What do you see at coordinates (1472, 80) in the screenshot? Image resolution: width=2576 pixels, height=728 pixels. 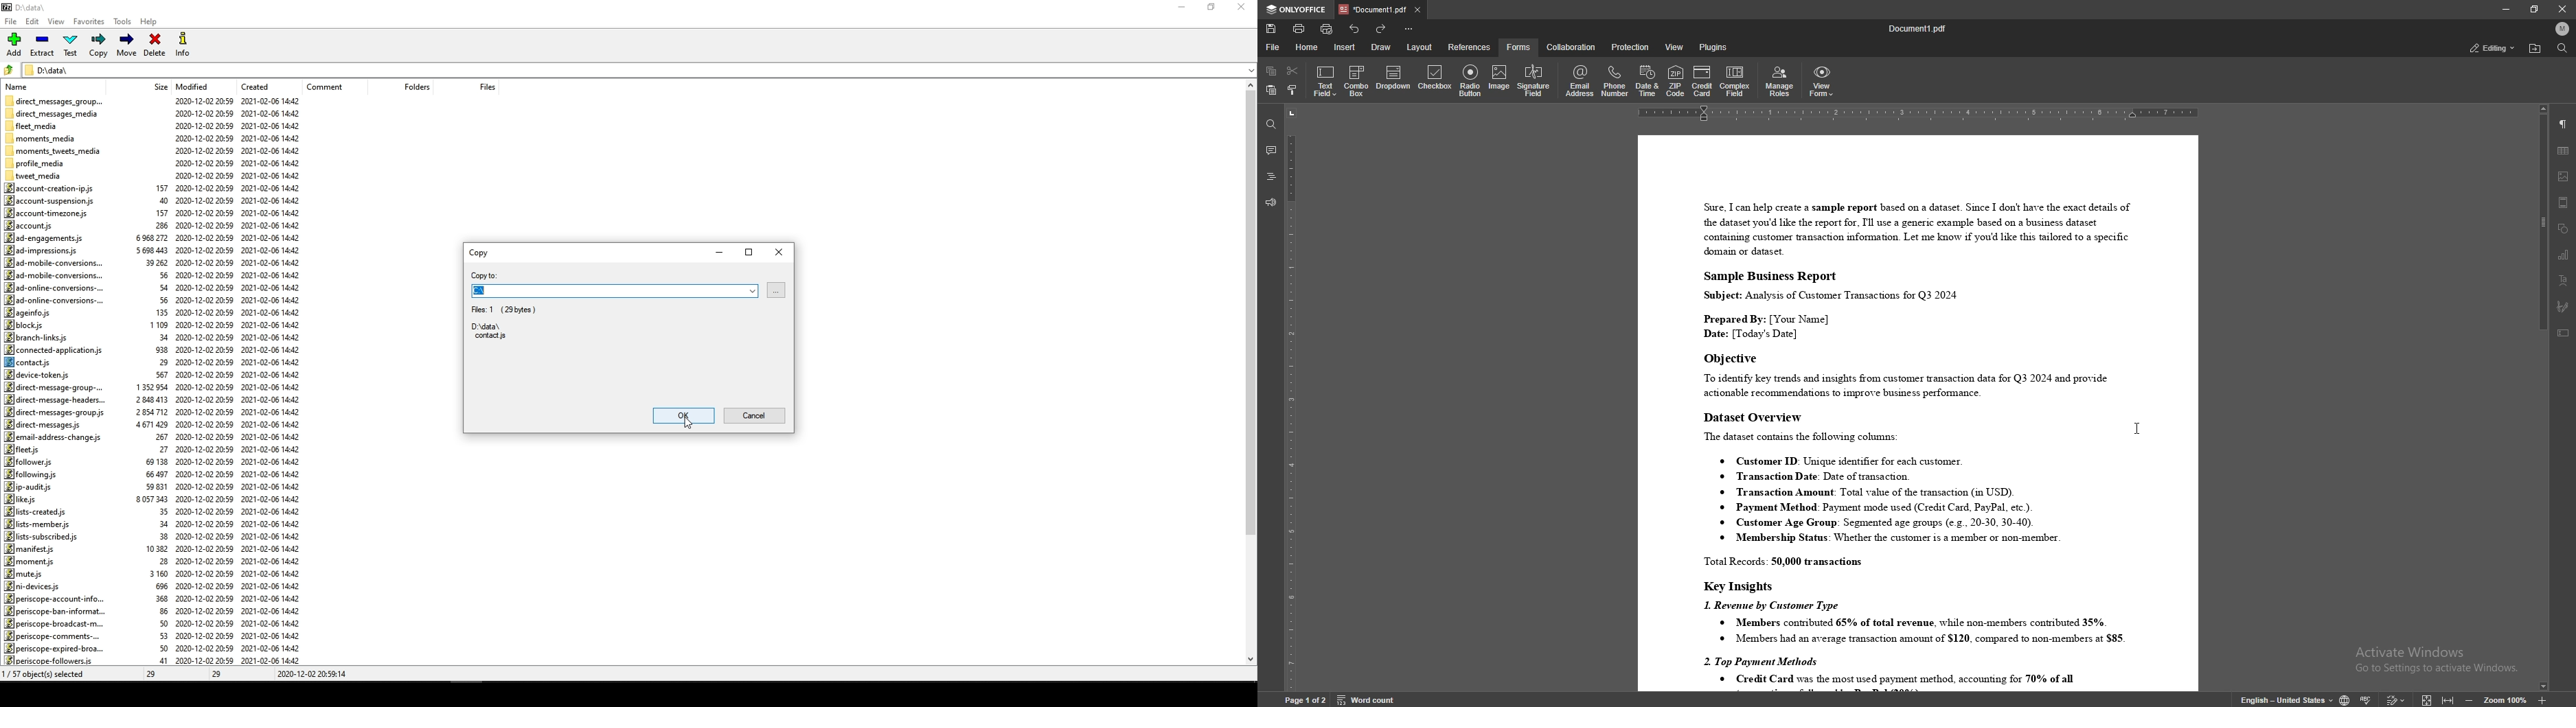 I see `radio button` at bounding box center [1472, 80].